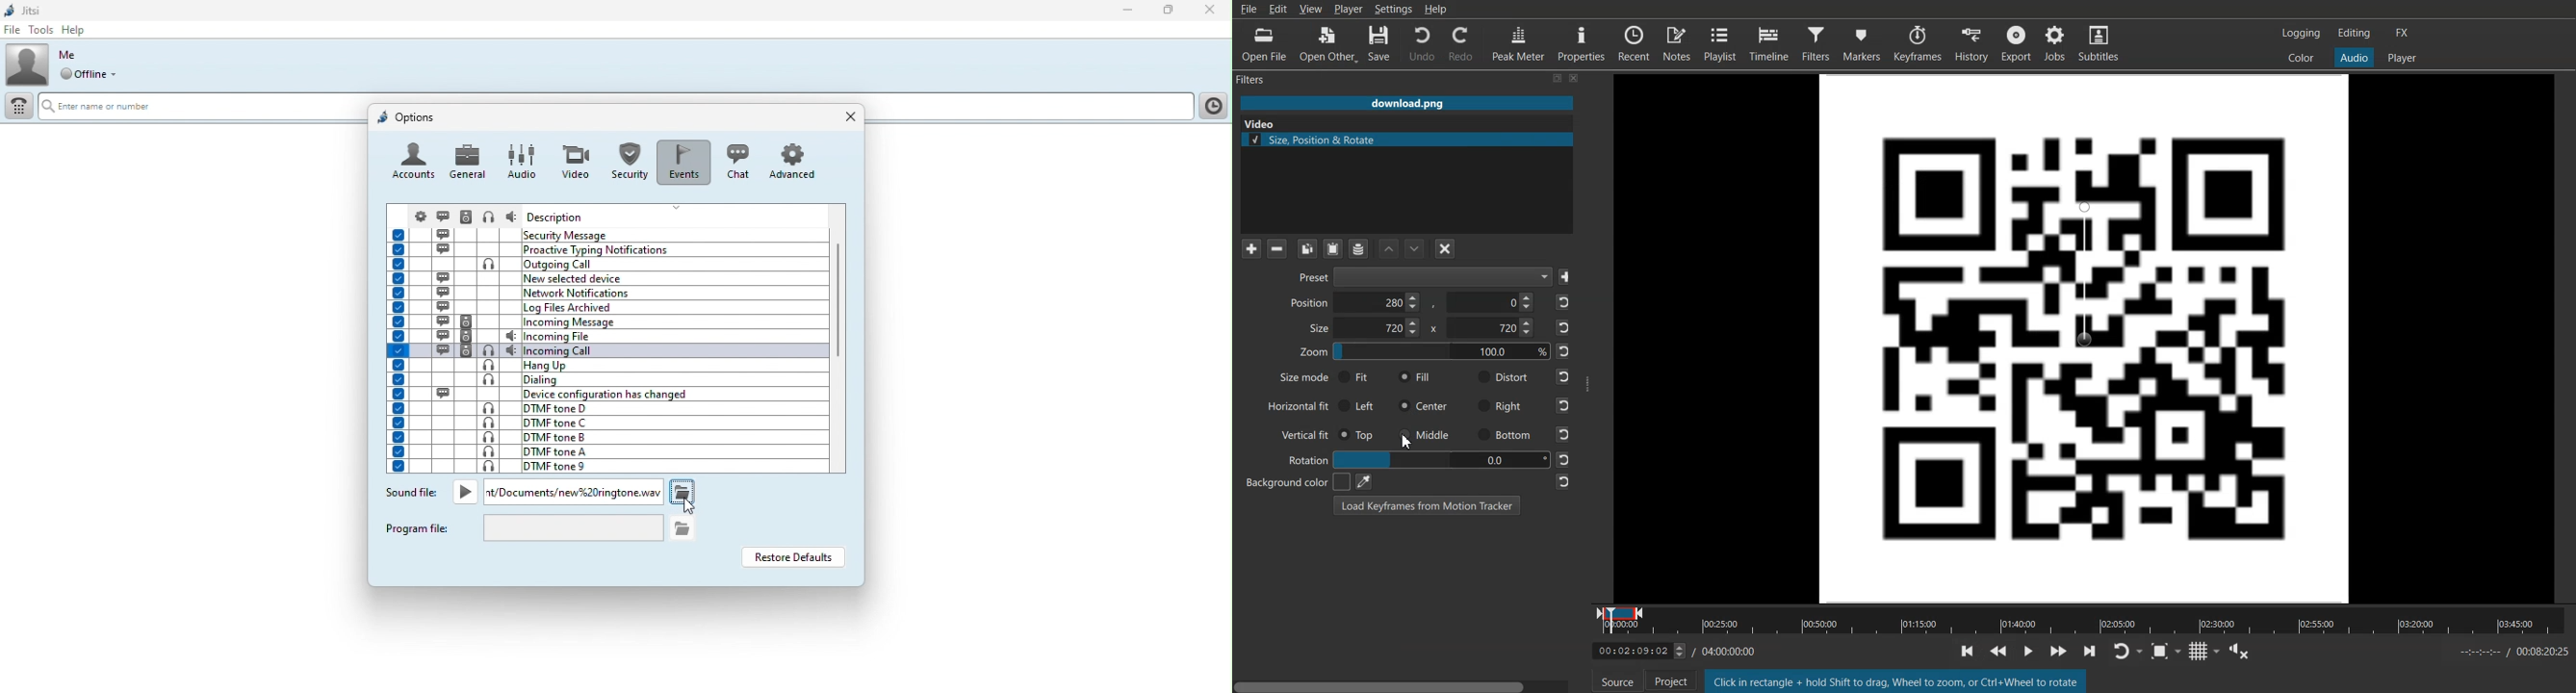  I want to click on Move filter up, so click(1389, 248).